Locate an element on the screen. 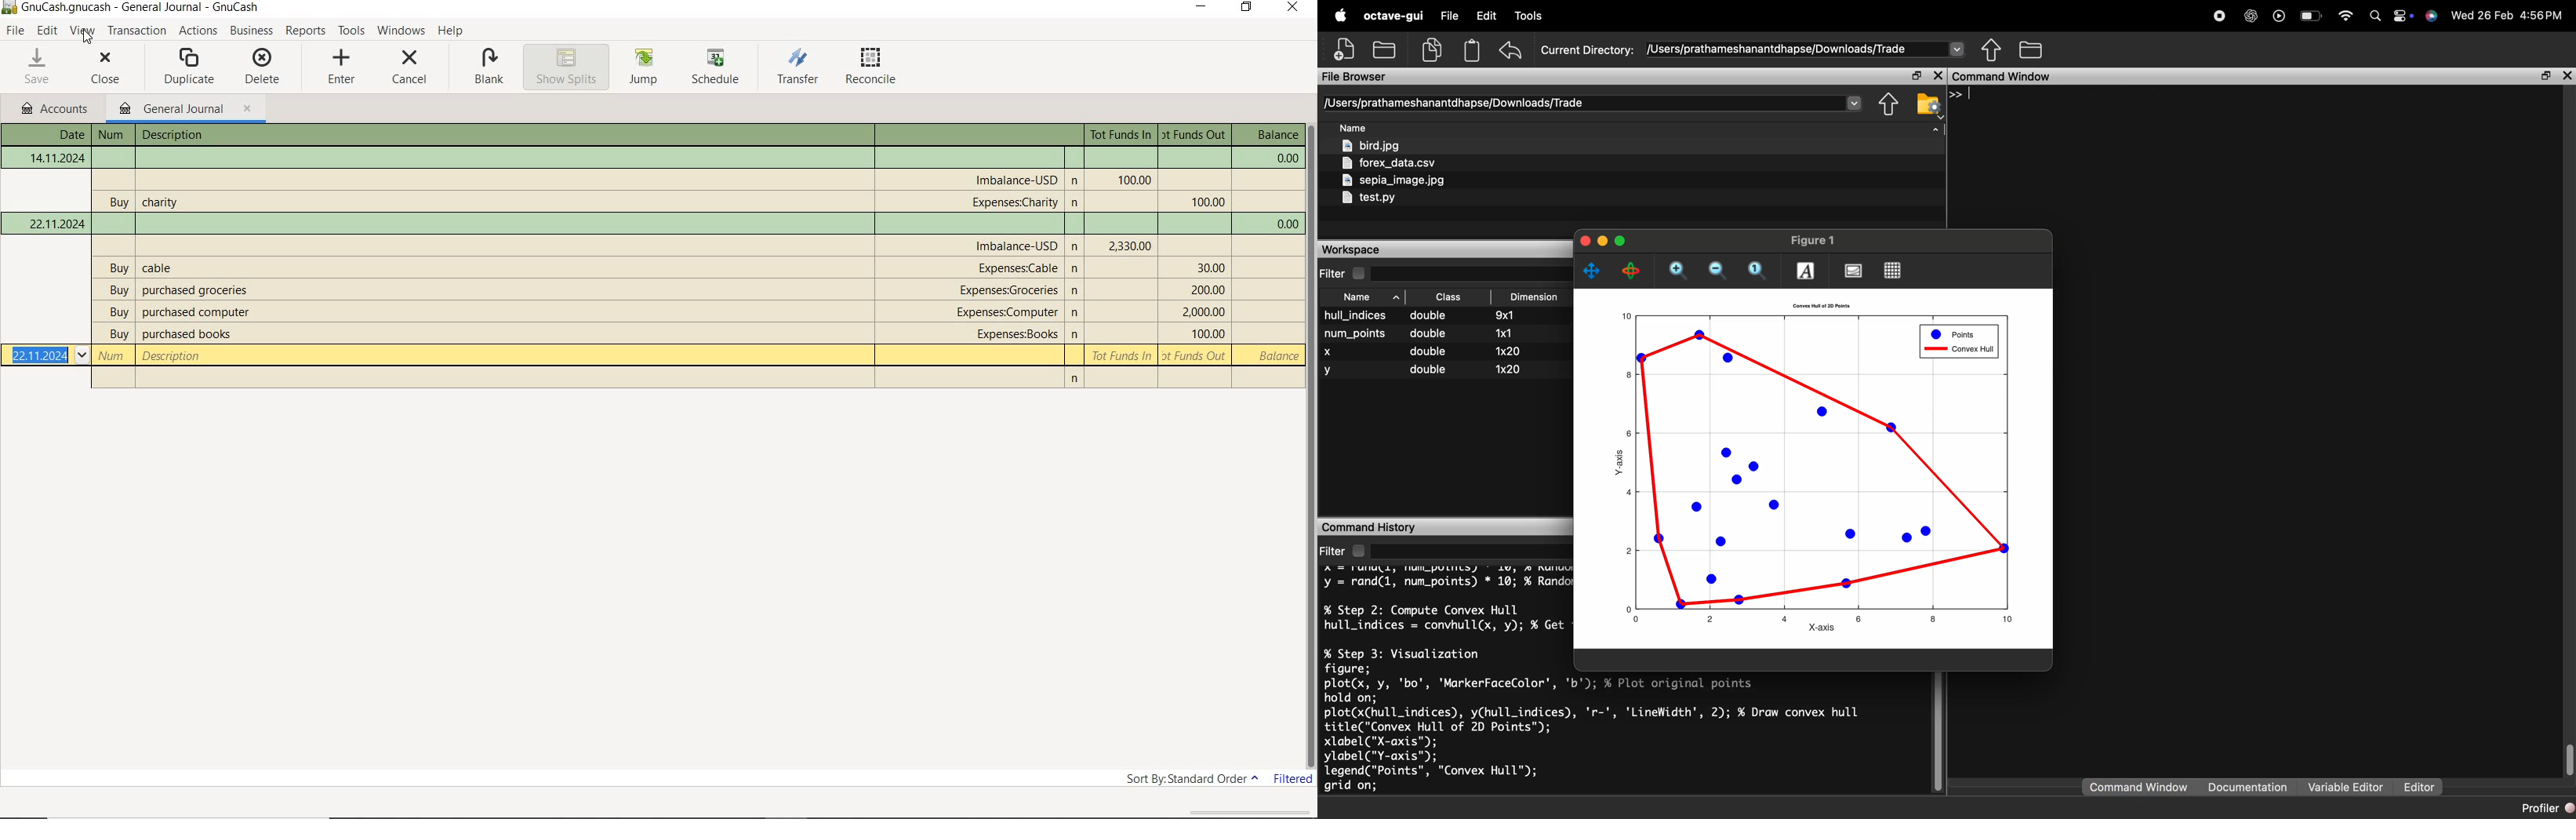  folder settings is located at coordinates (1930, 104).